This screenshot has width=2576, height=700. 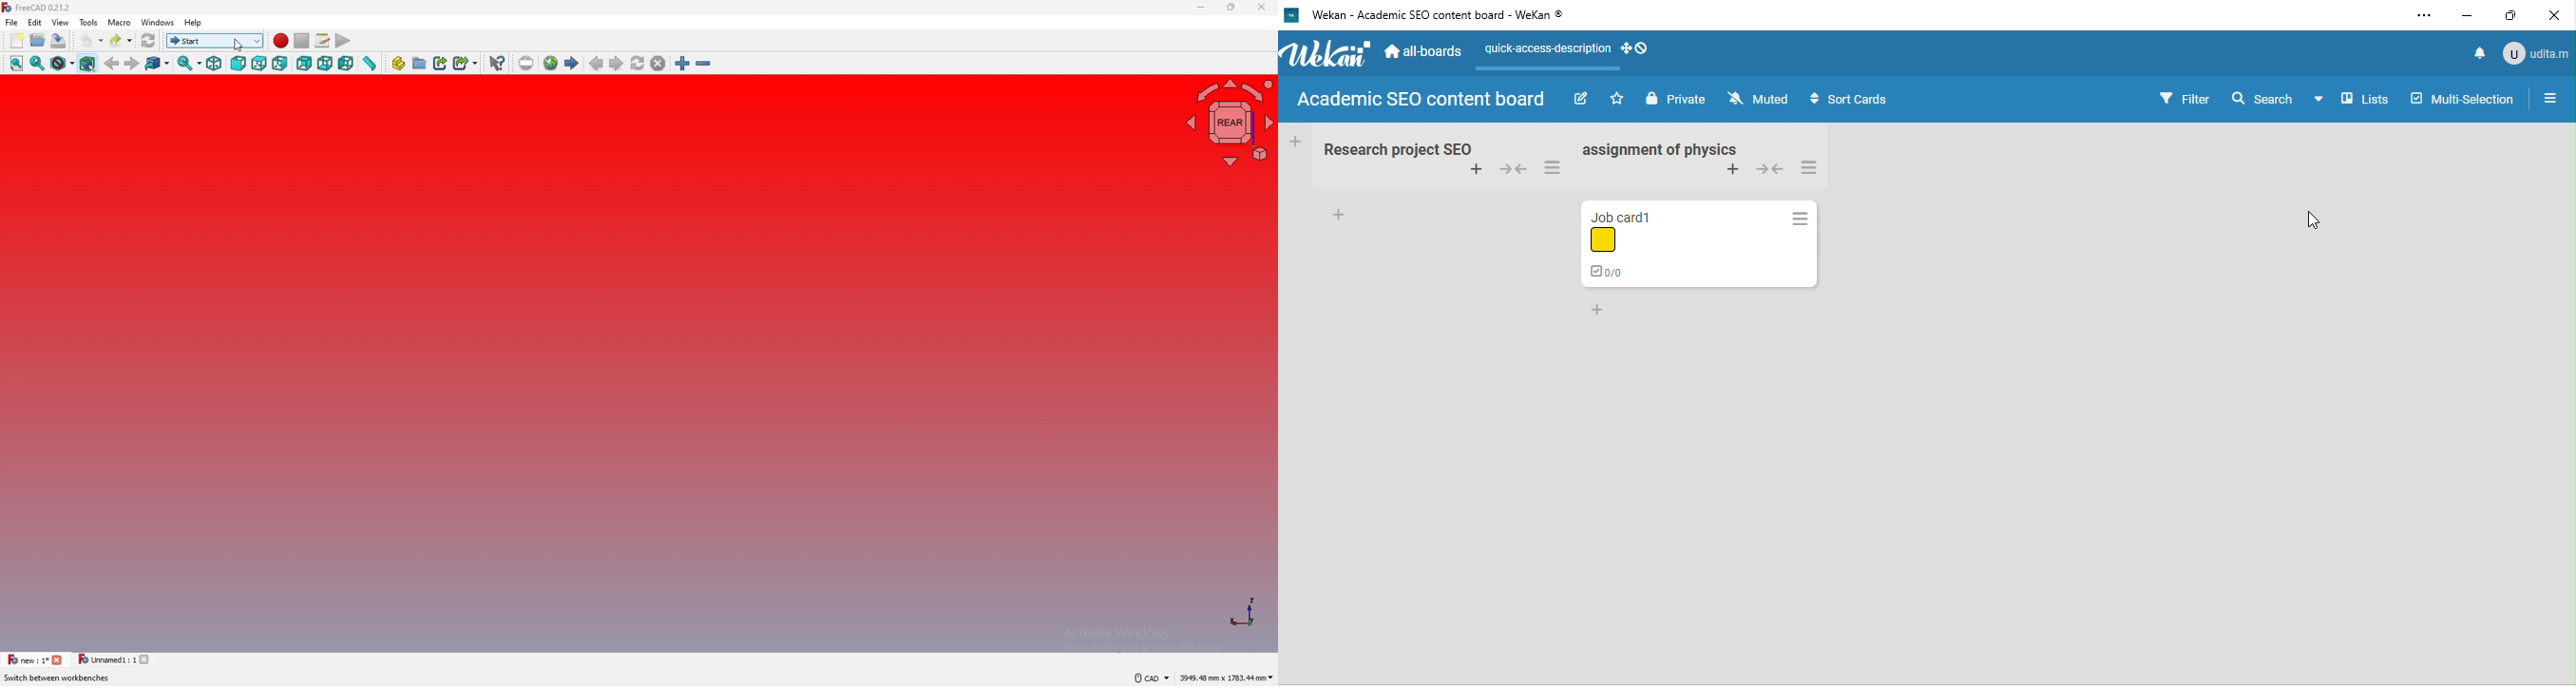 I want to click on account, so click(x=2536, y=54).